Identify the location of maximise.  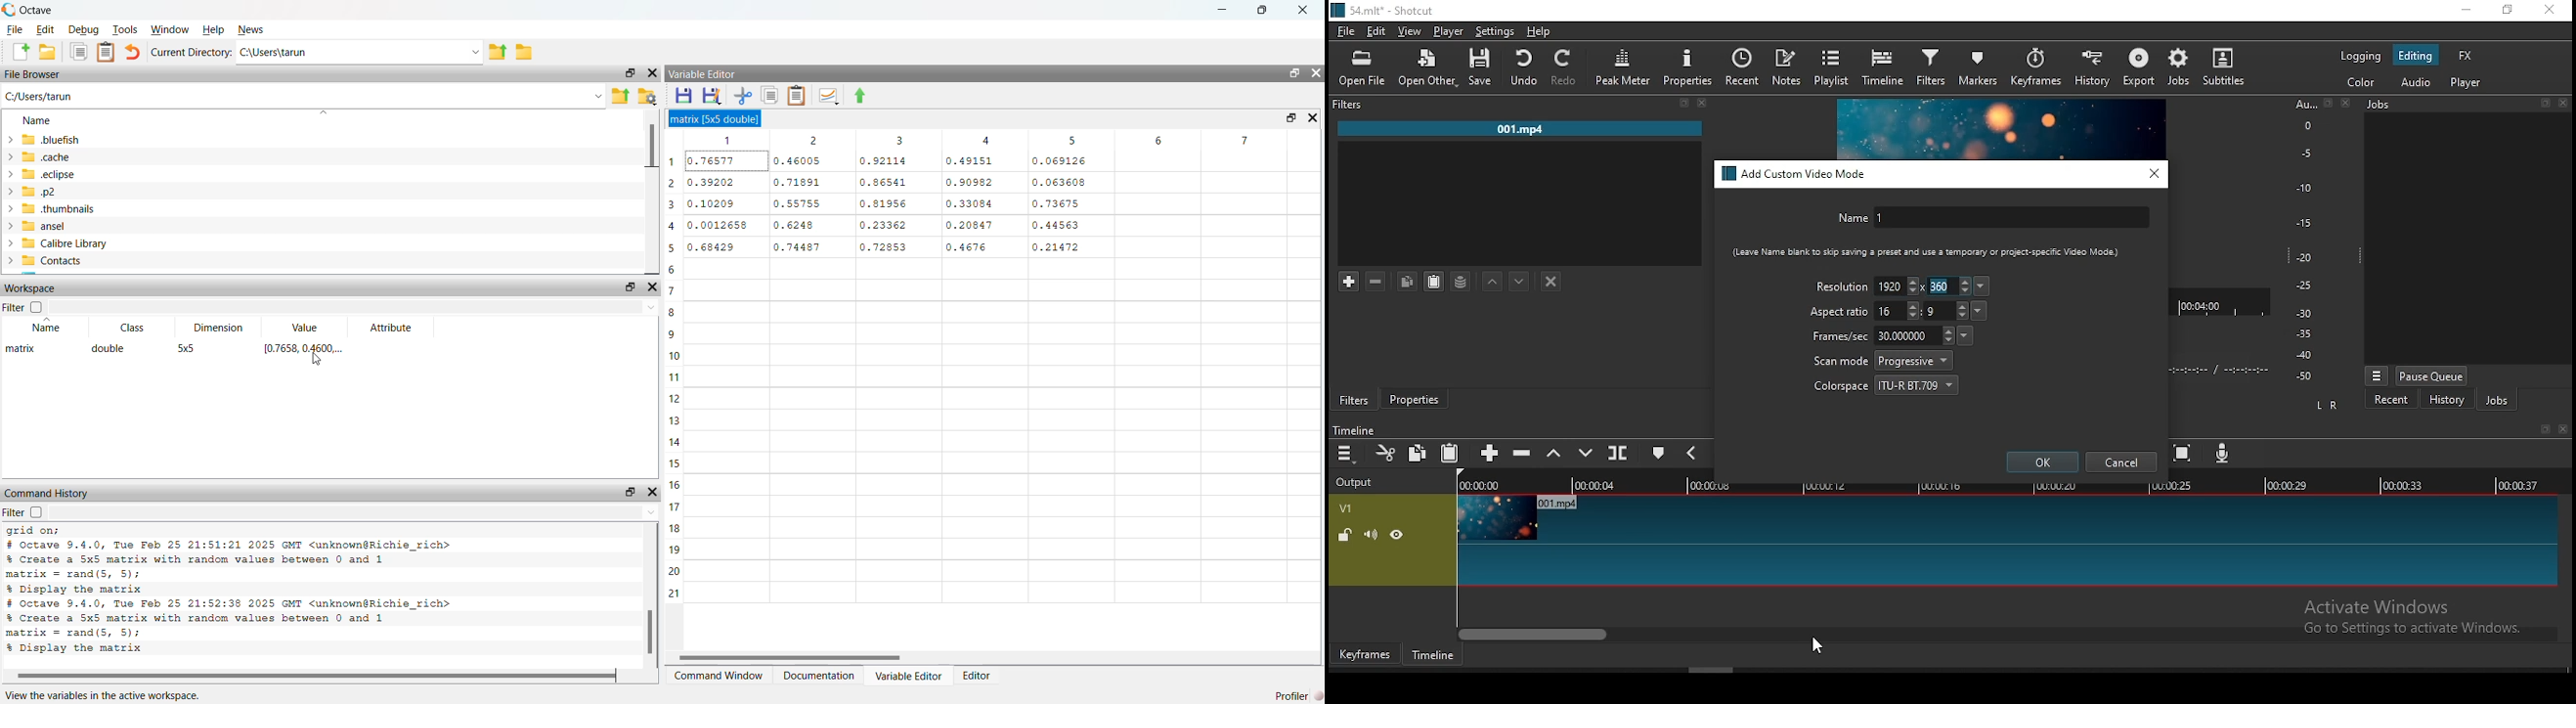
(627, 74).